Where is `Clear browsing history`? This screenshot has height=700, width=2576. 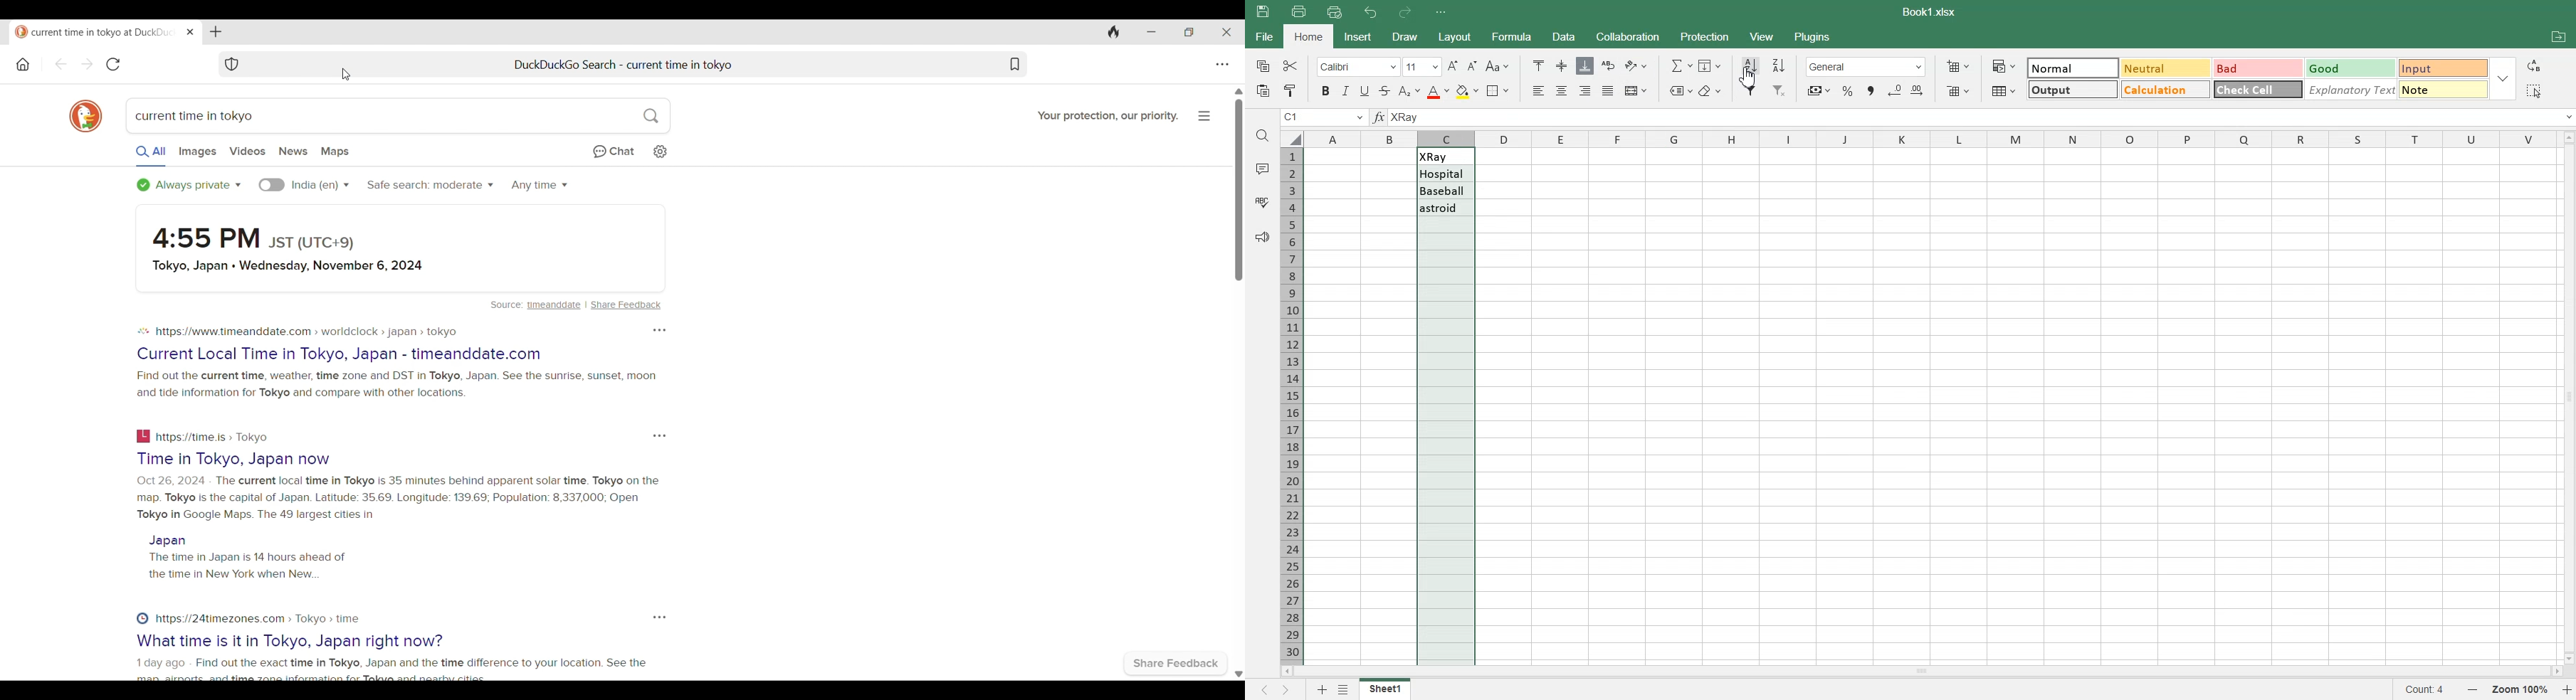
Clear browsing history is located at coordinates (1114, 32).